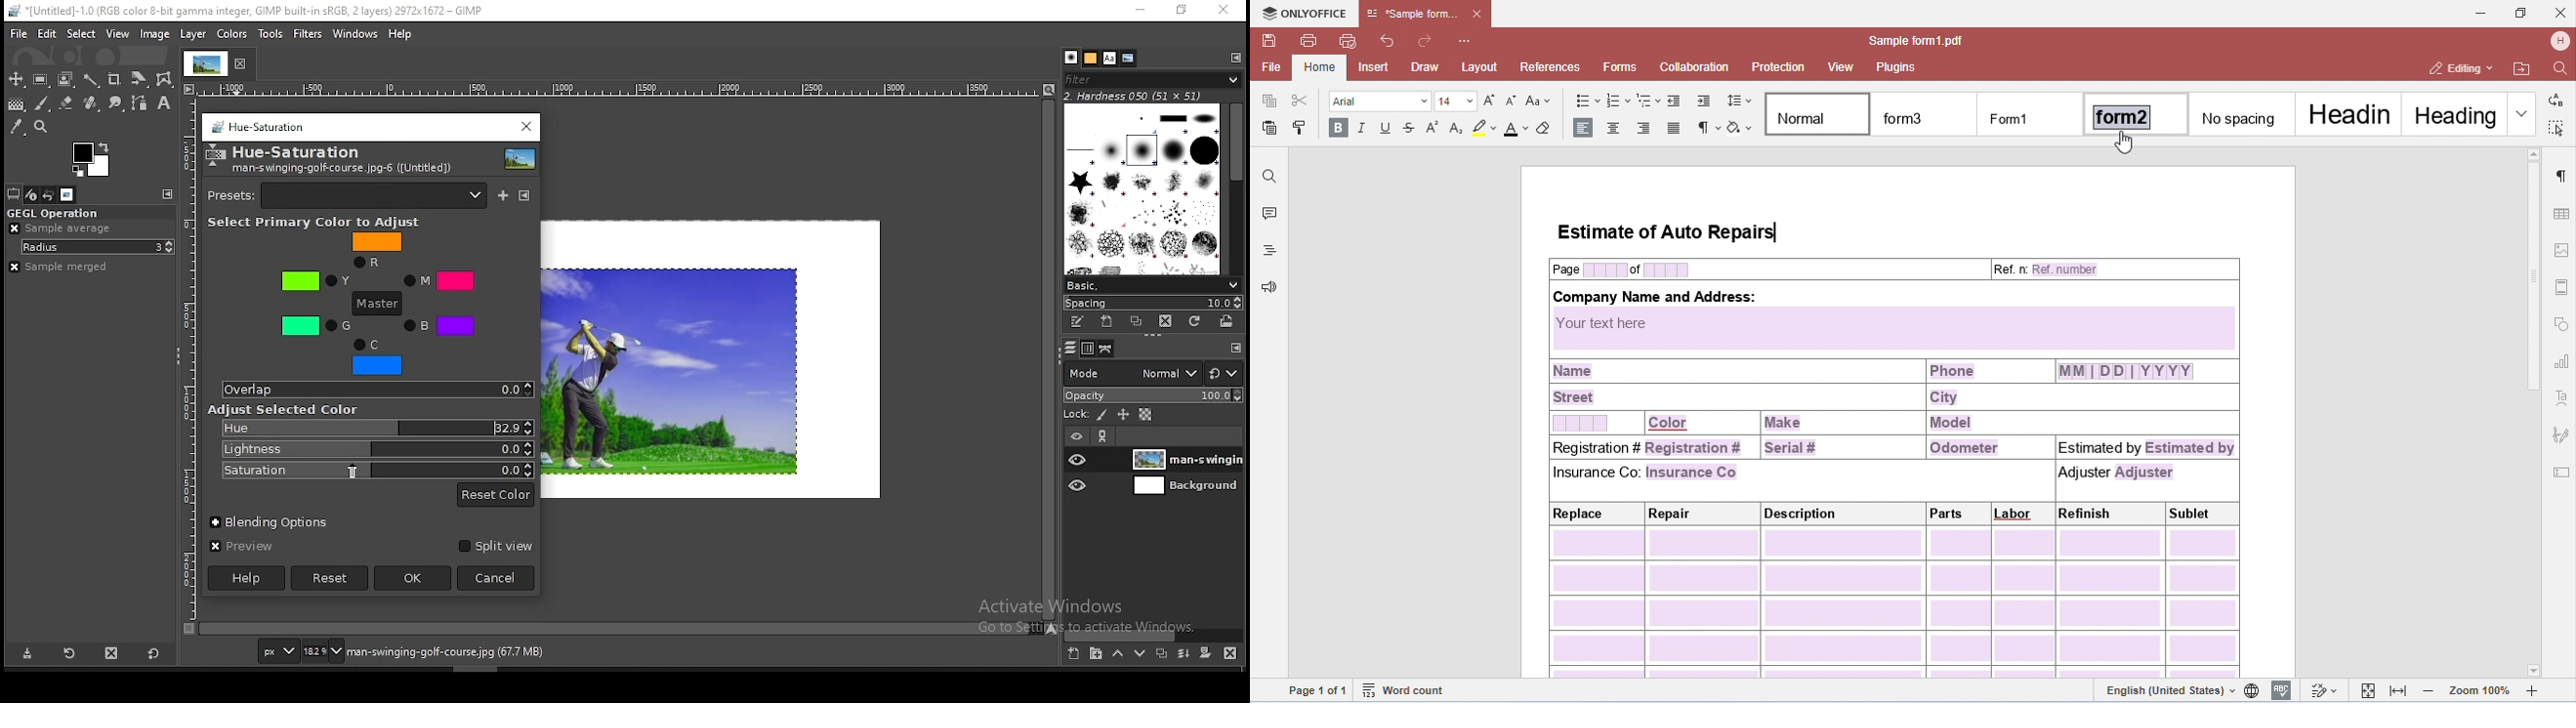 This screenshot has width=2576, height=728. What do you see at coordinates (70, 654) in the screenshot?
I see `restore tool preset` at bounding box center [70, 654].